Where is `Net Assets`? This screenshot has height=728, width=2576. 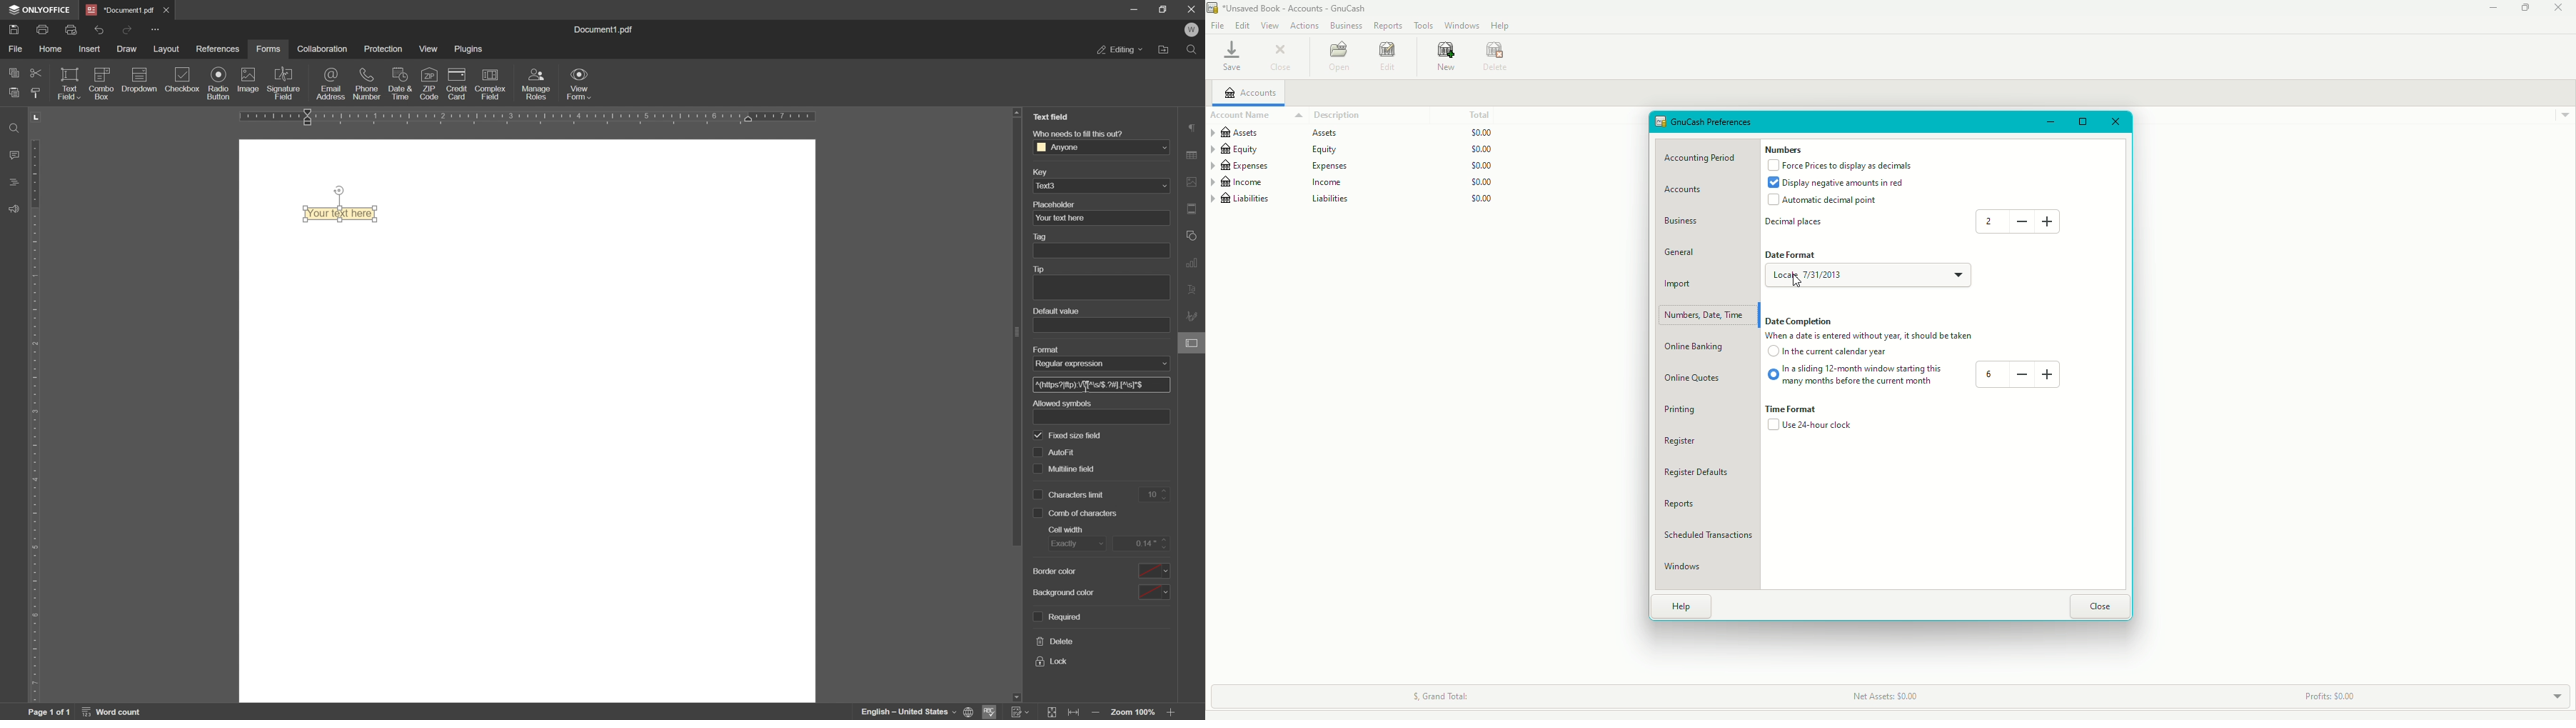 Net Assets is located at coordinates (1887, 696).